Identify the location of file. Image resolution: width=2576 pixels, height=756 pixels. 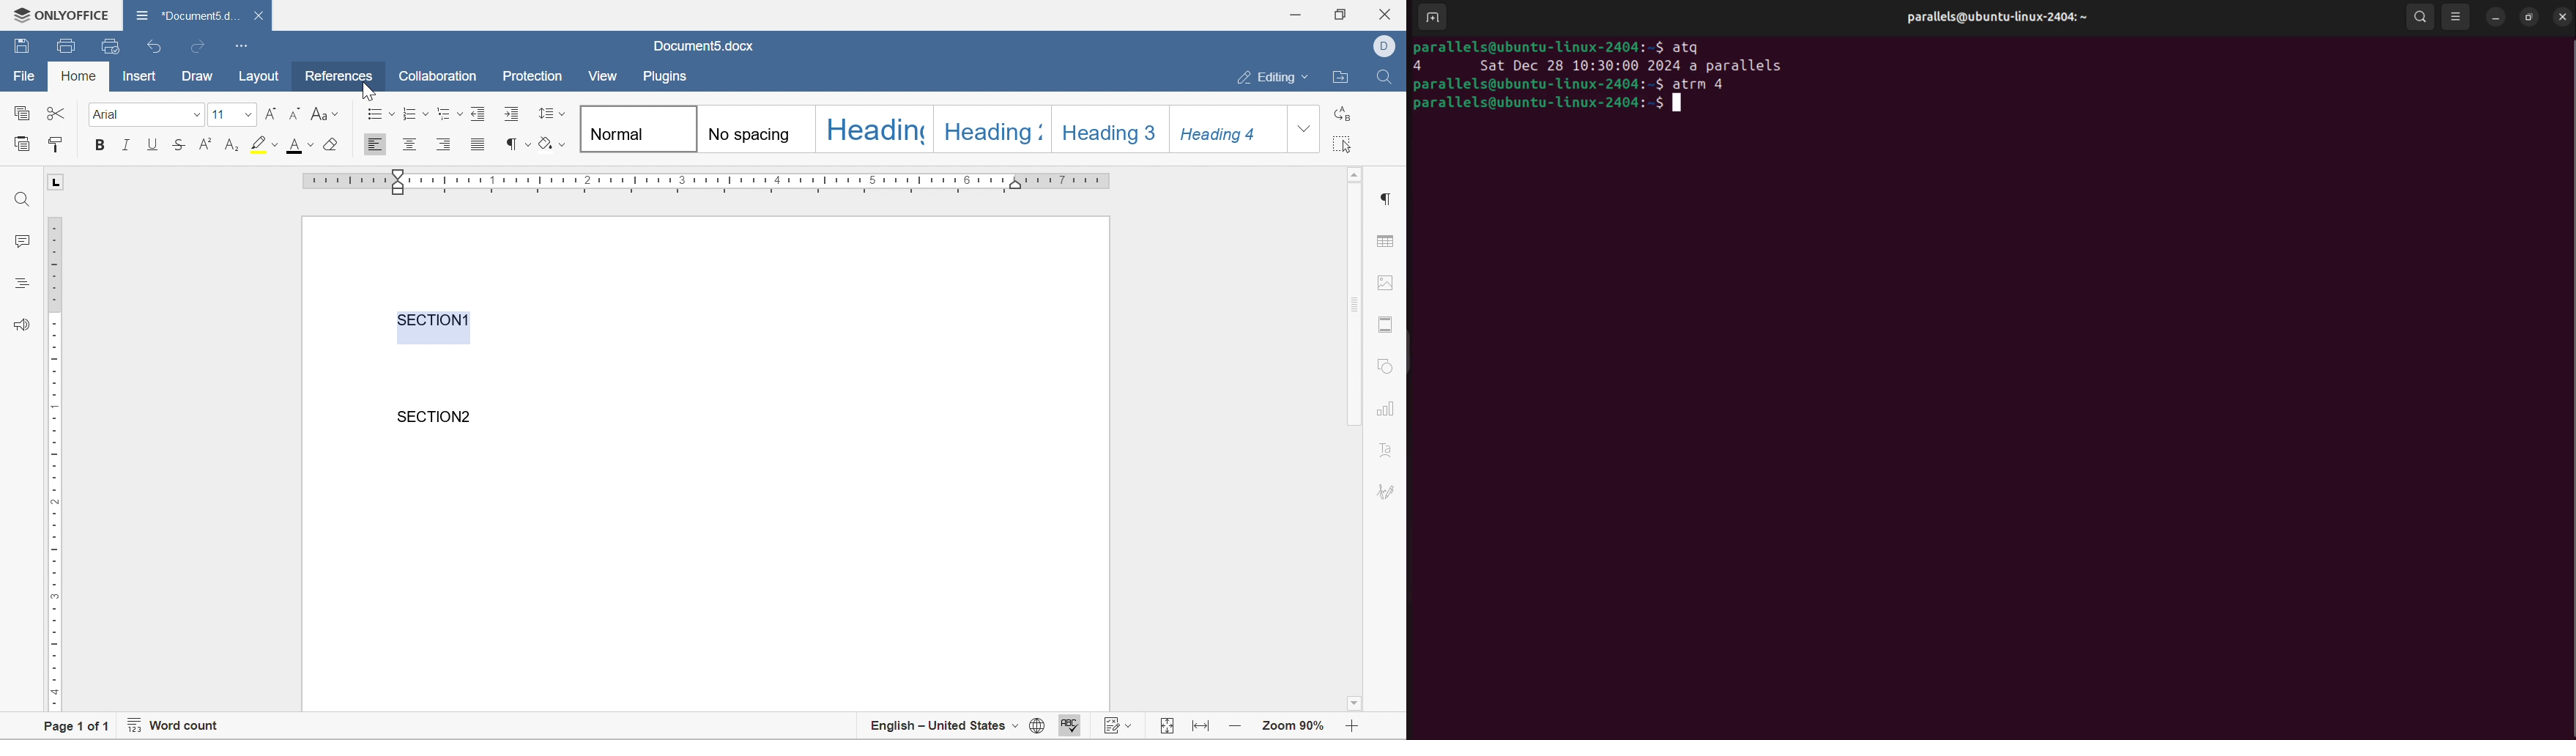
(23, 76).